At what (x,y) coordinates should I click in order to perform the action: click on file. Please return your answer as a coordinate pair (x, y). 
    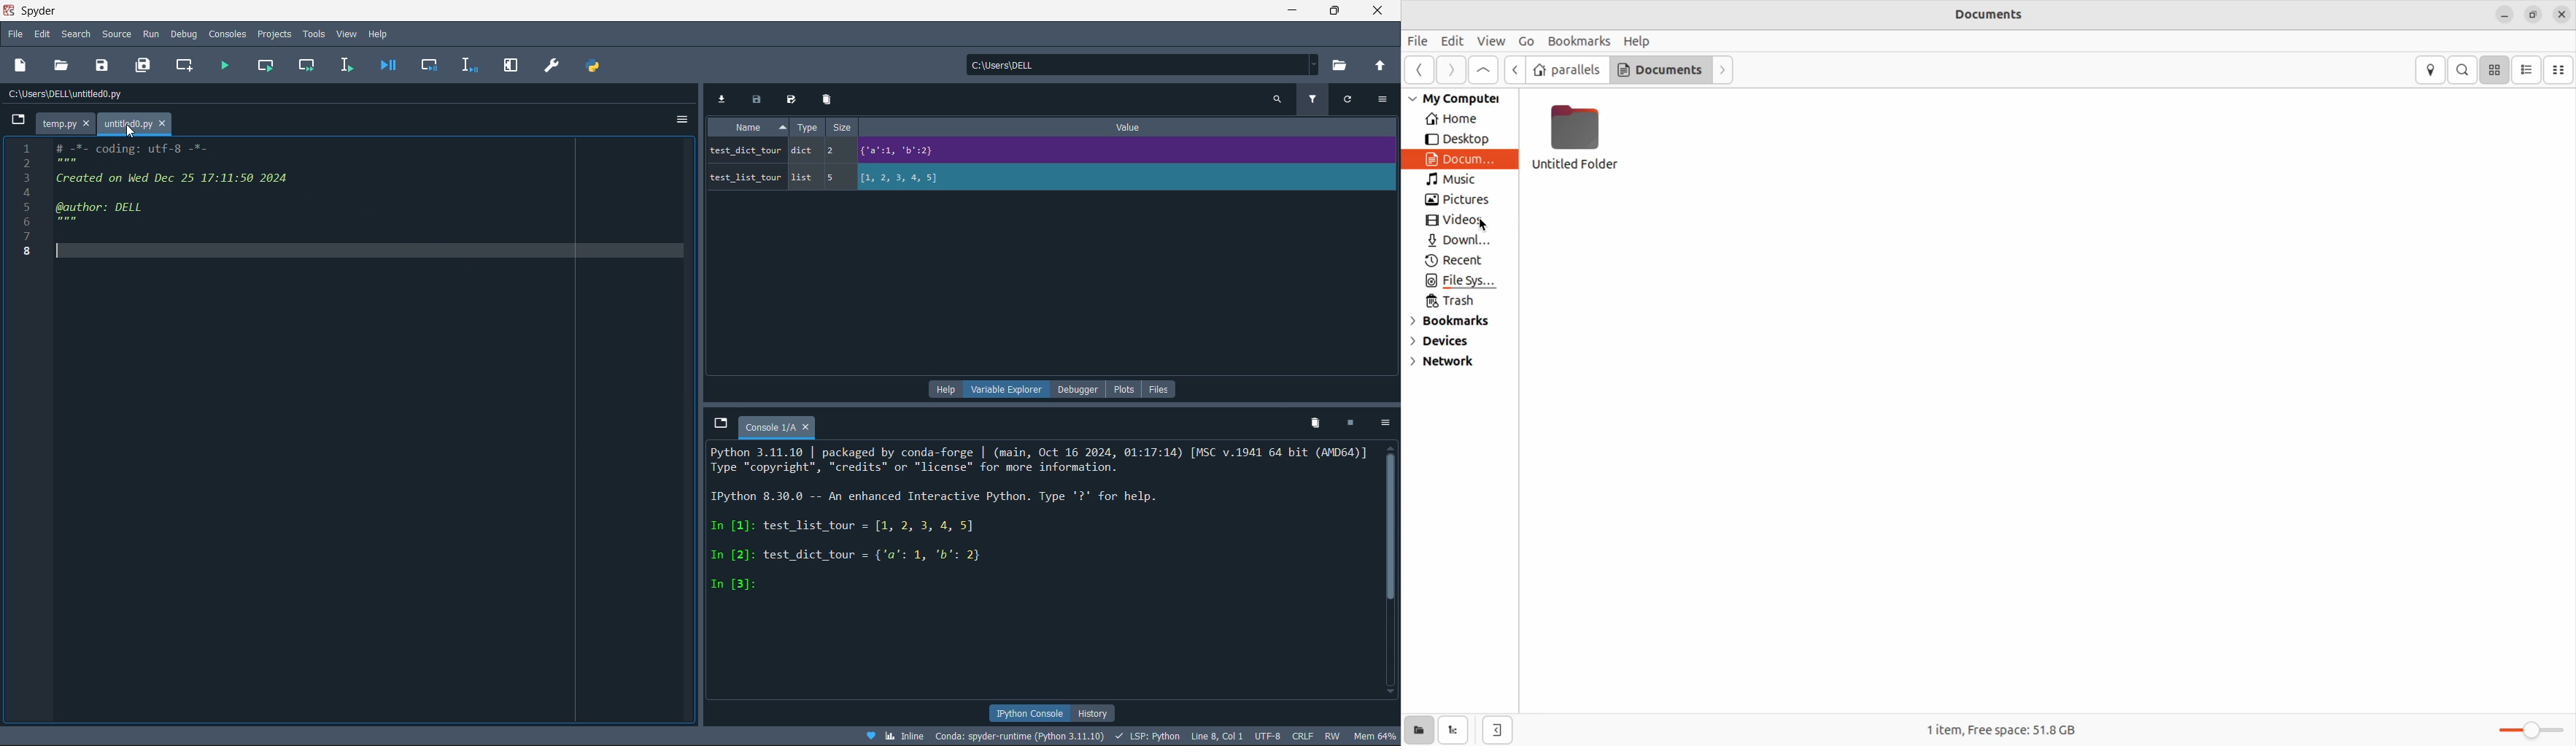
    Looking at the image, I should click on (16, 35).